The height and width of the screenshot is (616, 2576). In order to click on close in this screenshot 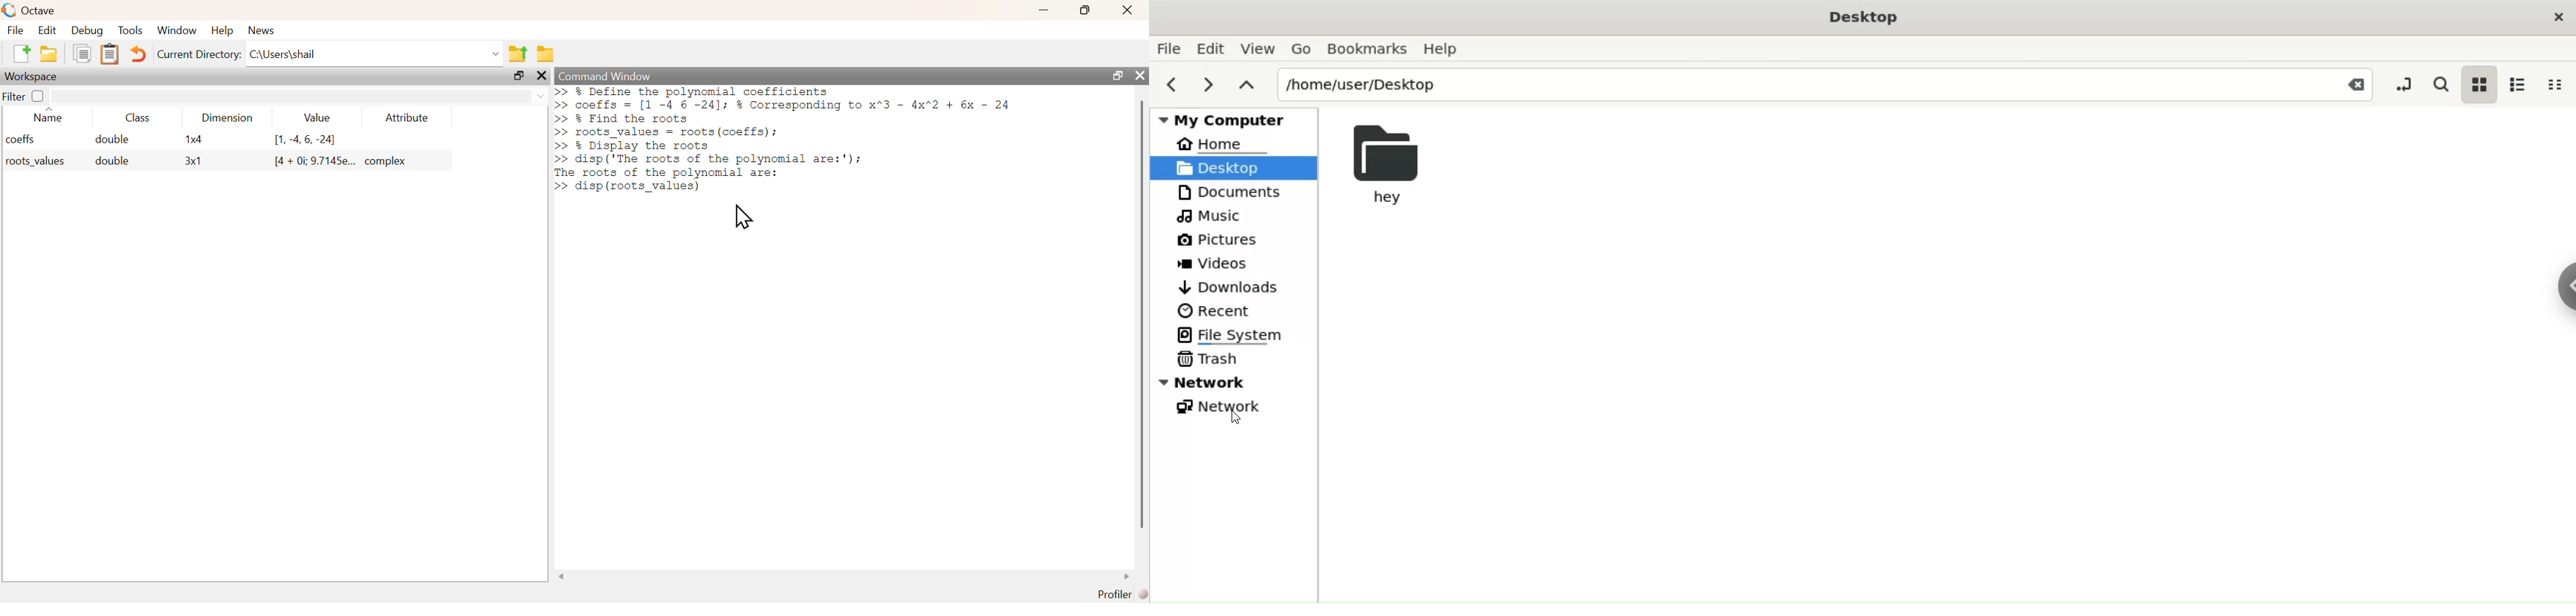, I will do `click(1141, 76)`.